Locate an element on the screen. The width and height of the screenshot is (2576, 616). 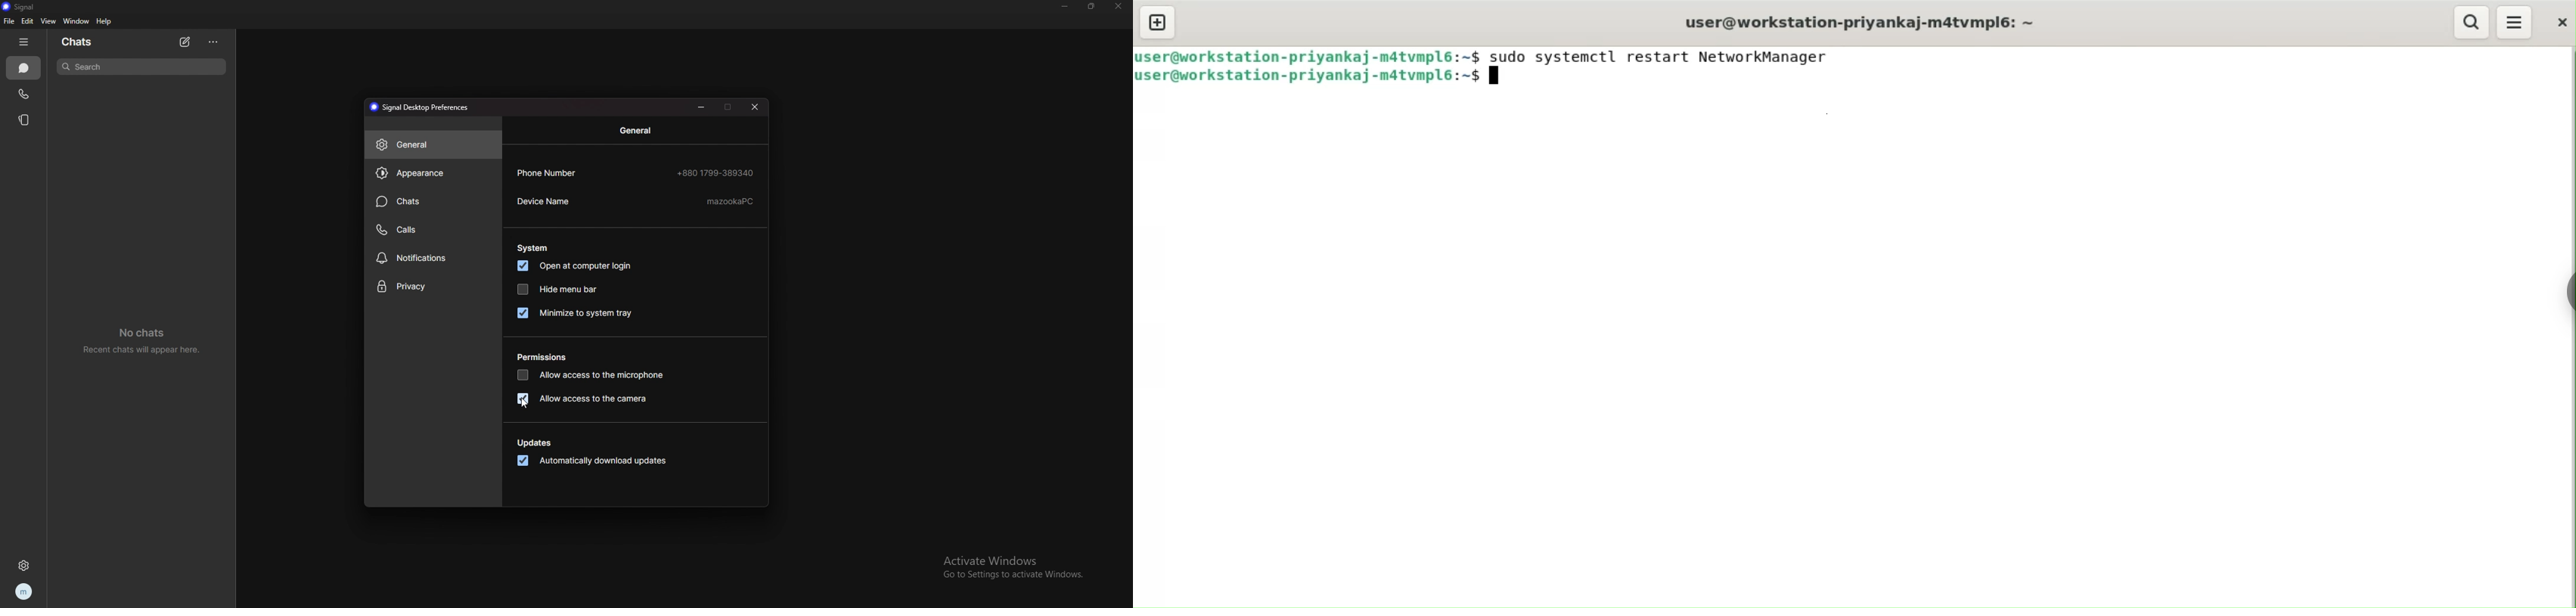
edit is located at coordinates (28, 21).